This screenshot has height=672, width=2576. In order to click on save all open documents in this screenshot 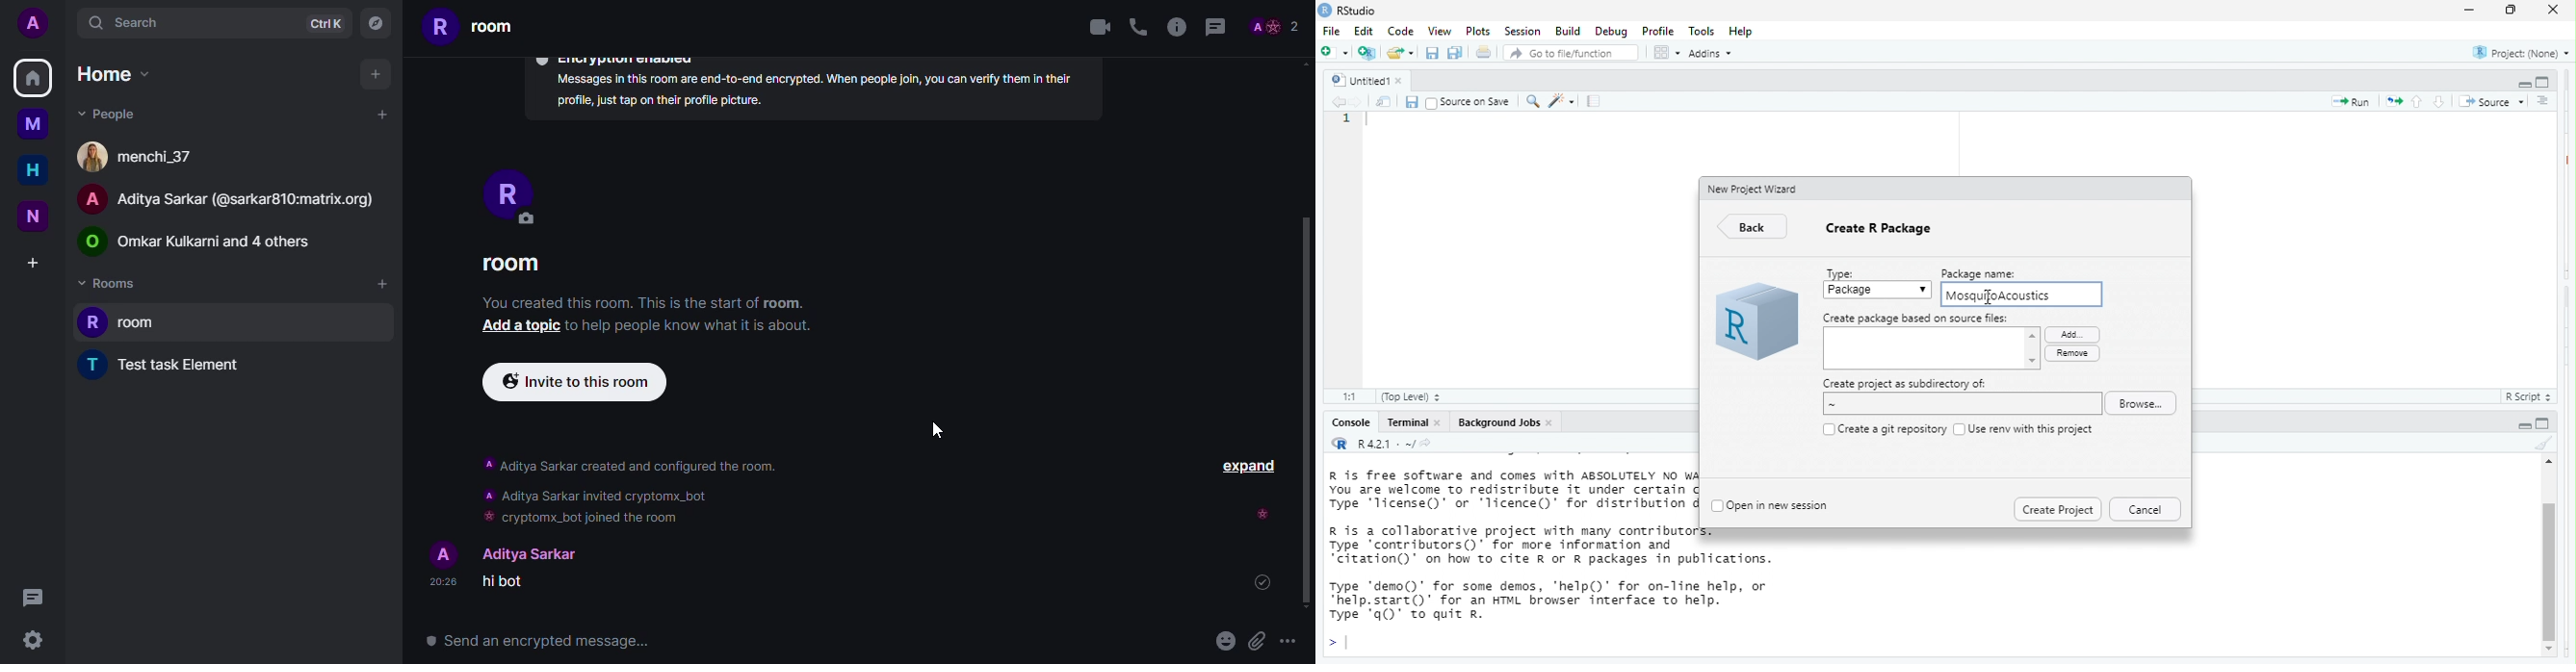, I will do `click(1456, 53)`.